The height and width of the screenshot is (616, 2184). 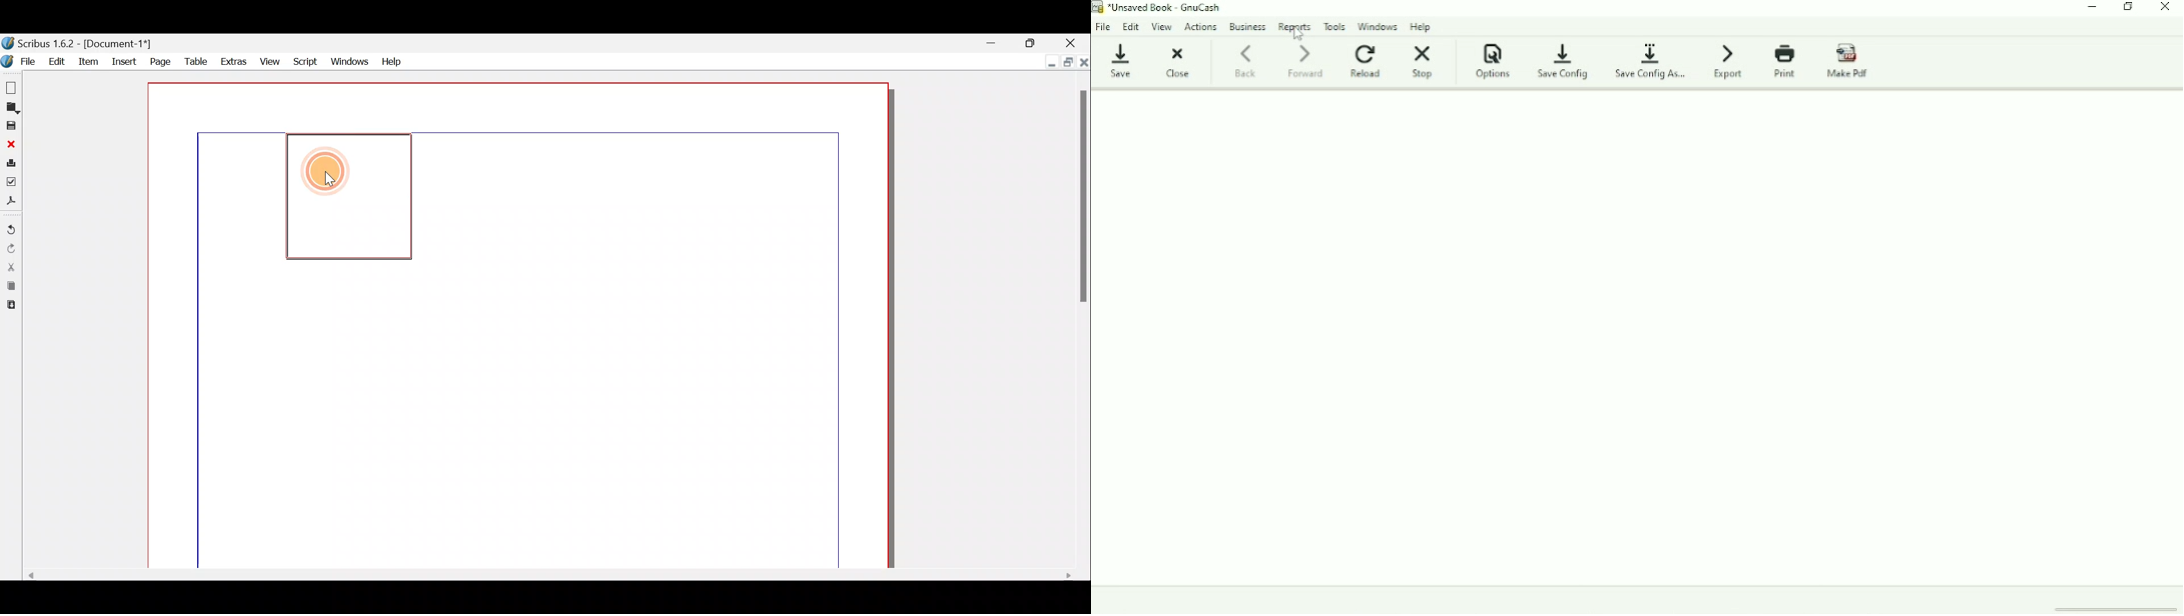 What do you see at coordinates (10, 109) in the screenshot?
I see `Open` at bounding box center [10, 109].